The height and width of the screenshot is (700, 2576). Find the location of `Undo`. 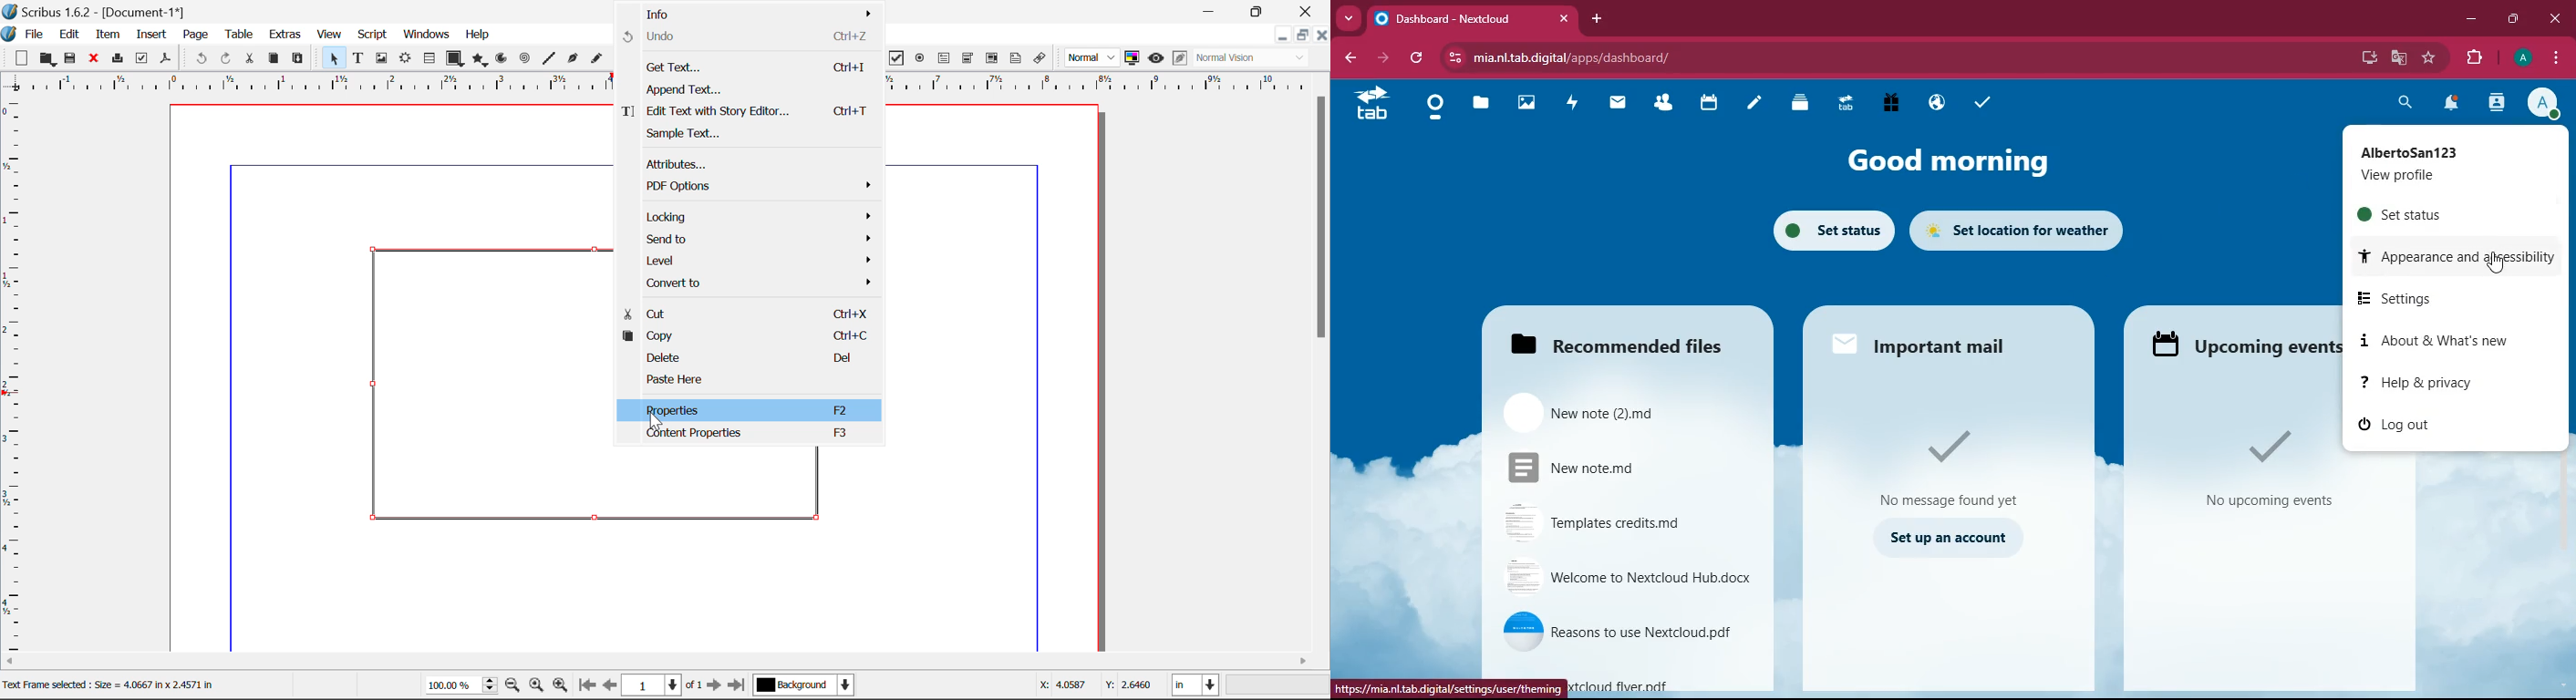

Undo is located at coordinates (749, 36).